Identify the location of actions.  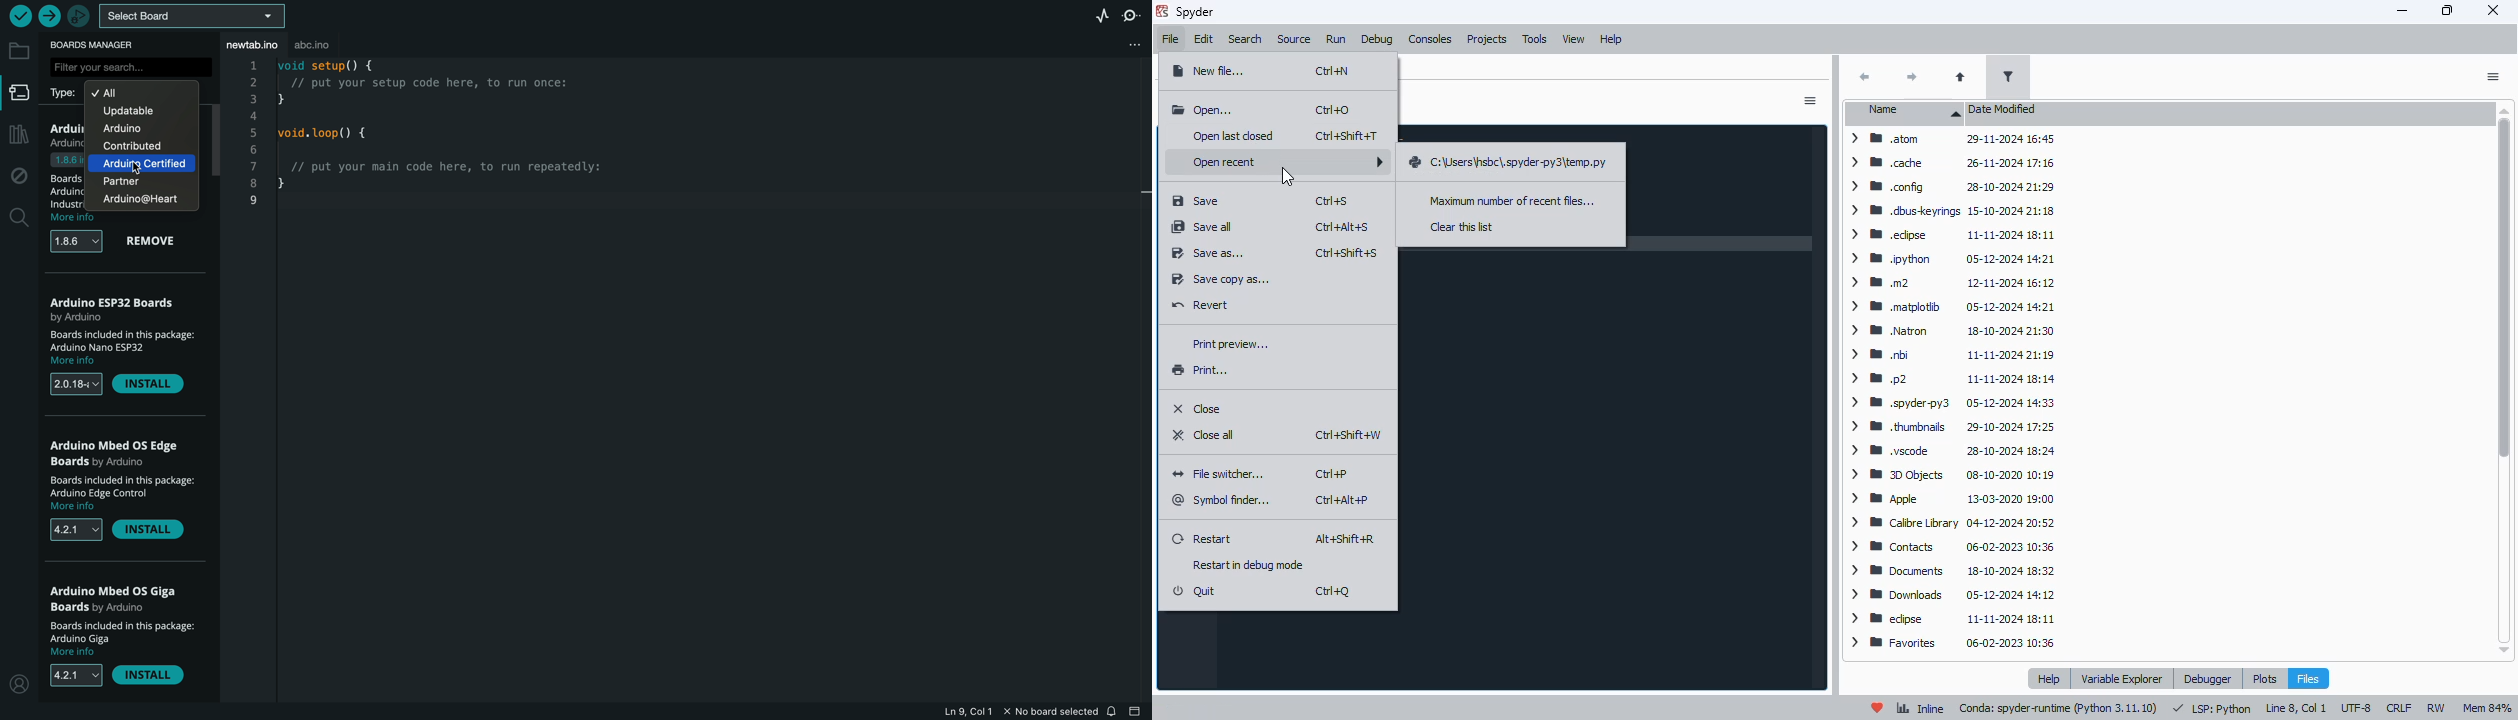
(2492, 77).